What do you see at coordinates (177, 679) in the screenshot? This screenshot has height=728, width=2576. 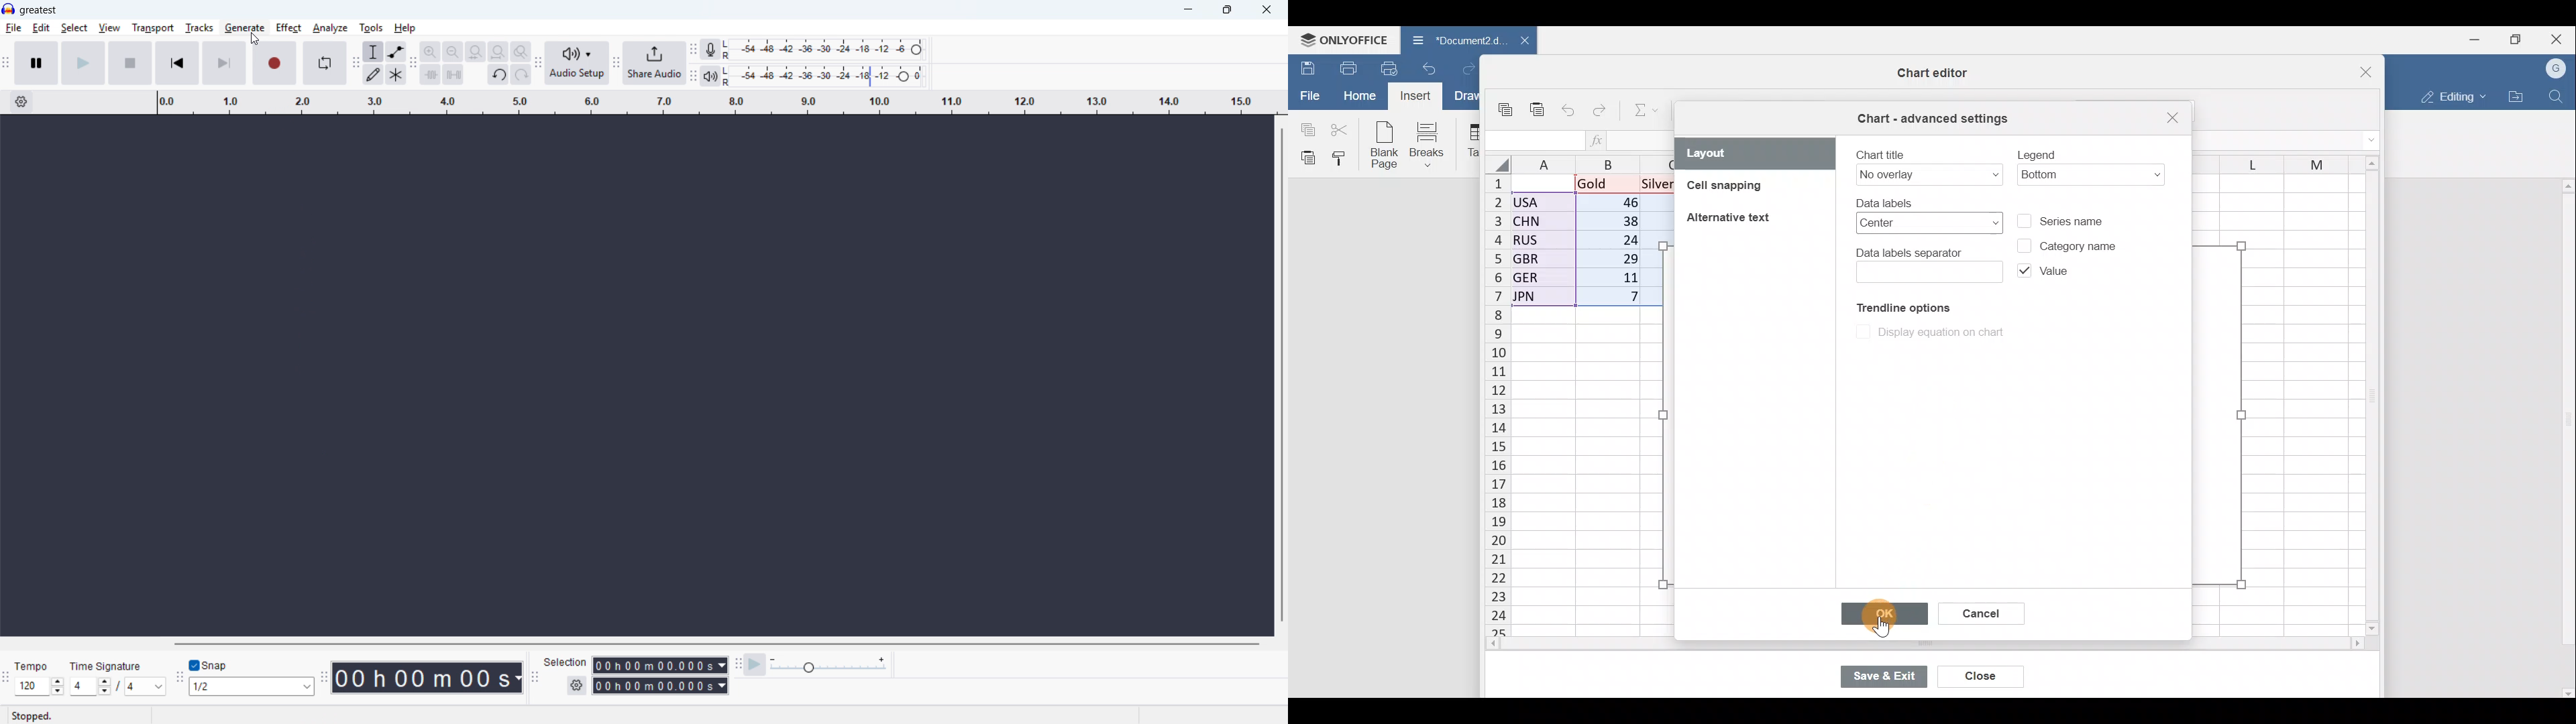 I see `Snapping toolbar ` at bounding box center [177, 679].